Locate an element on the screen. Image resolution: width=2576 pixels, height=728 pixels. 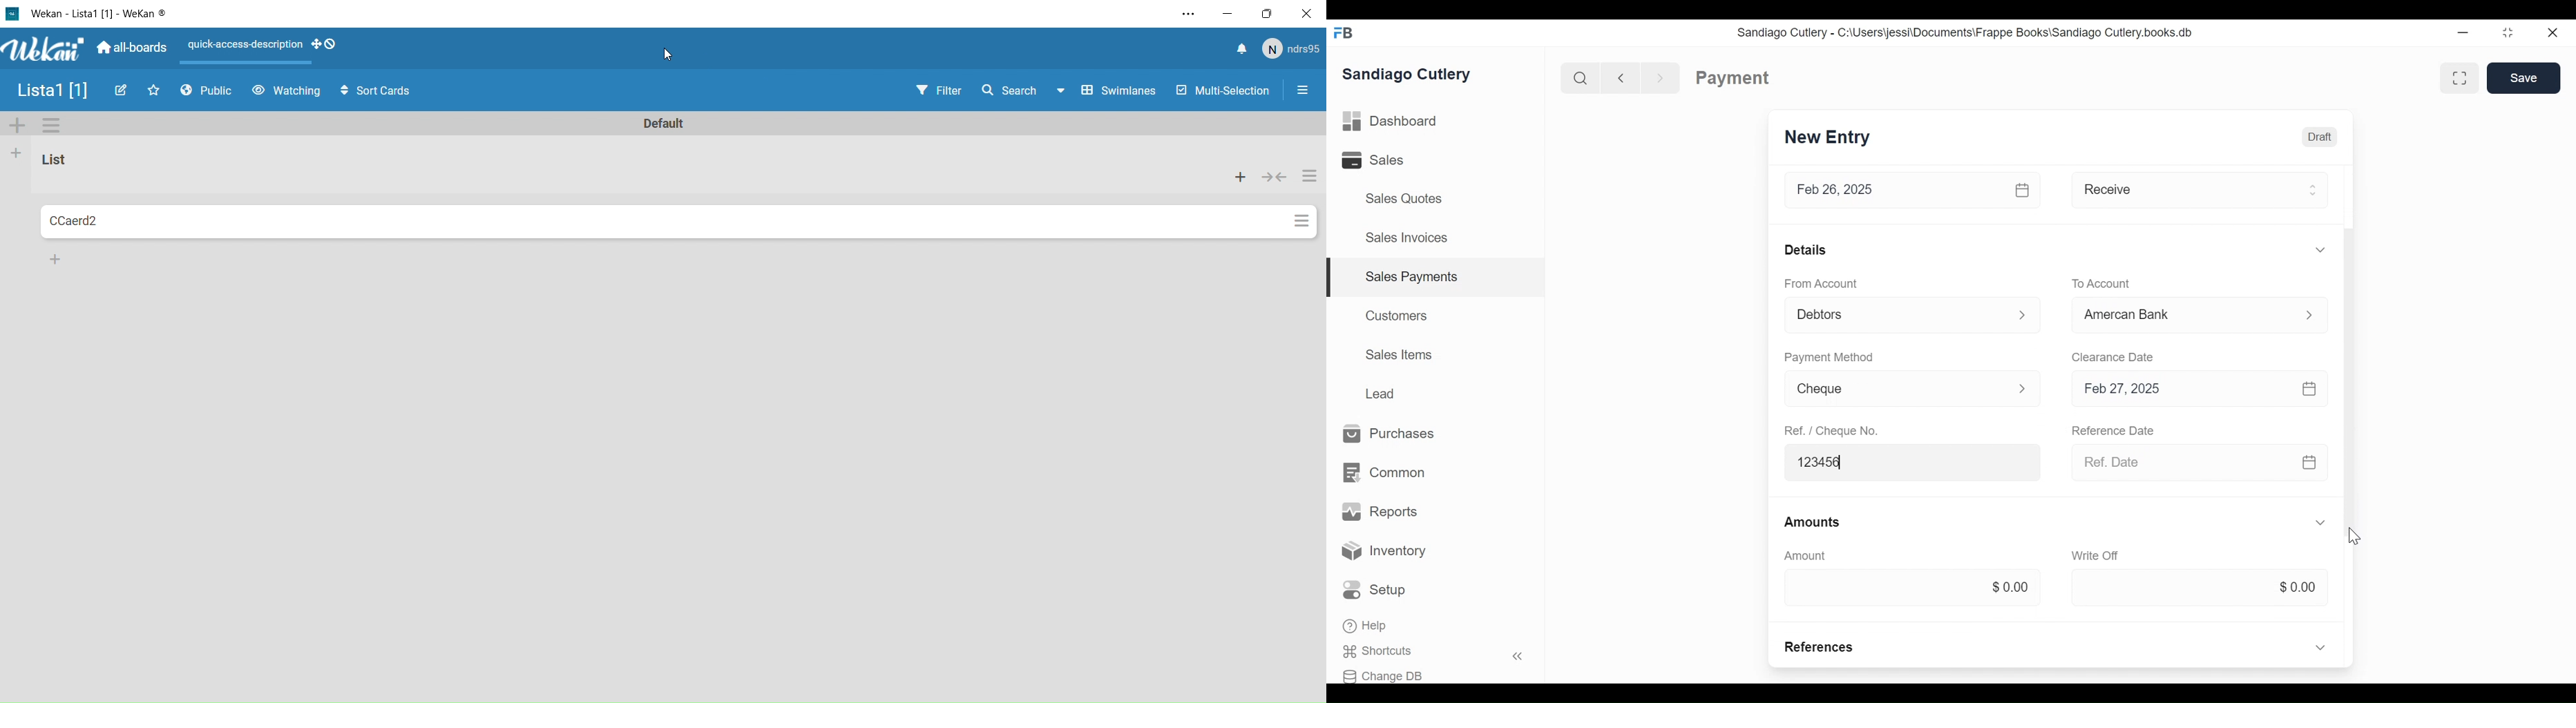
Purchases is located at coordinates (1390, 434).